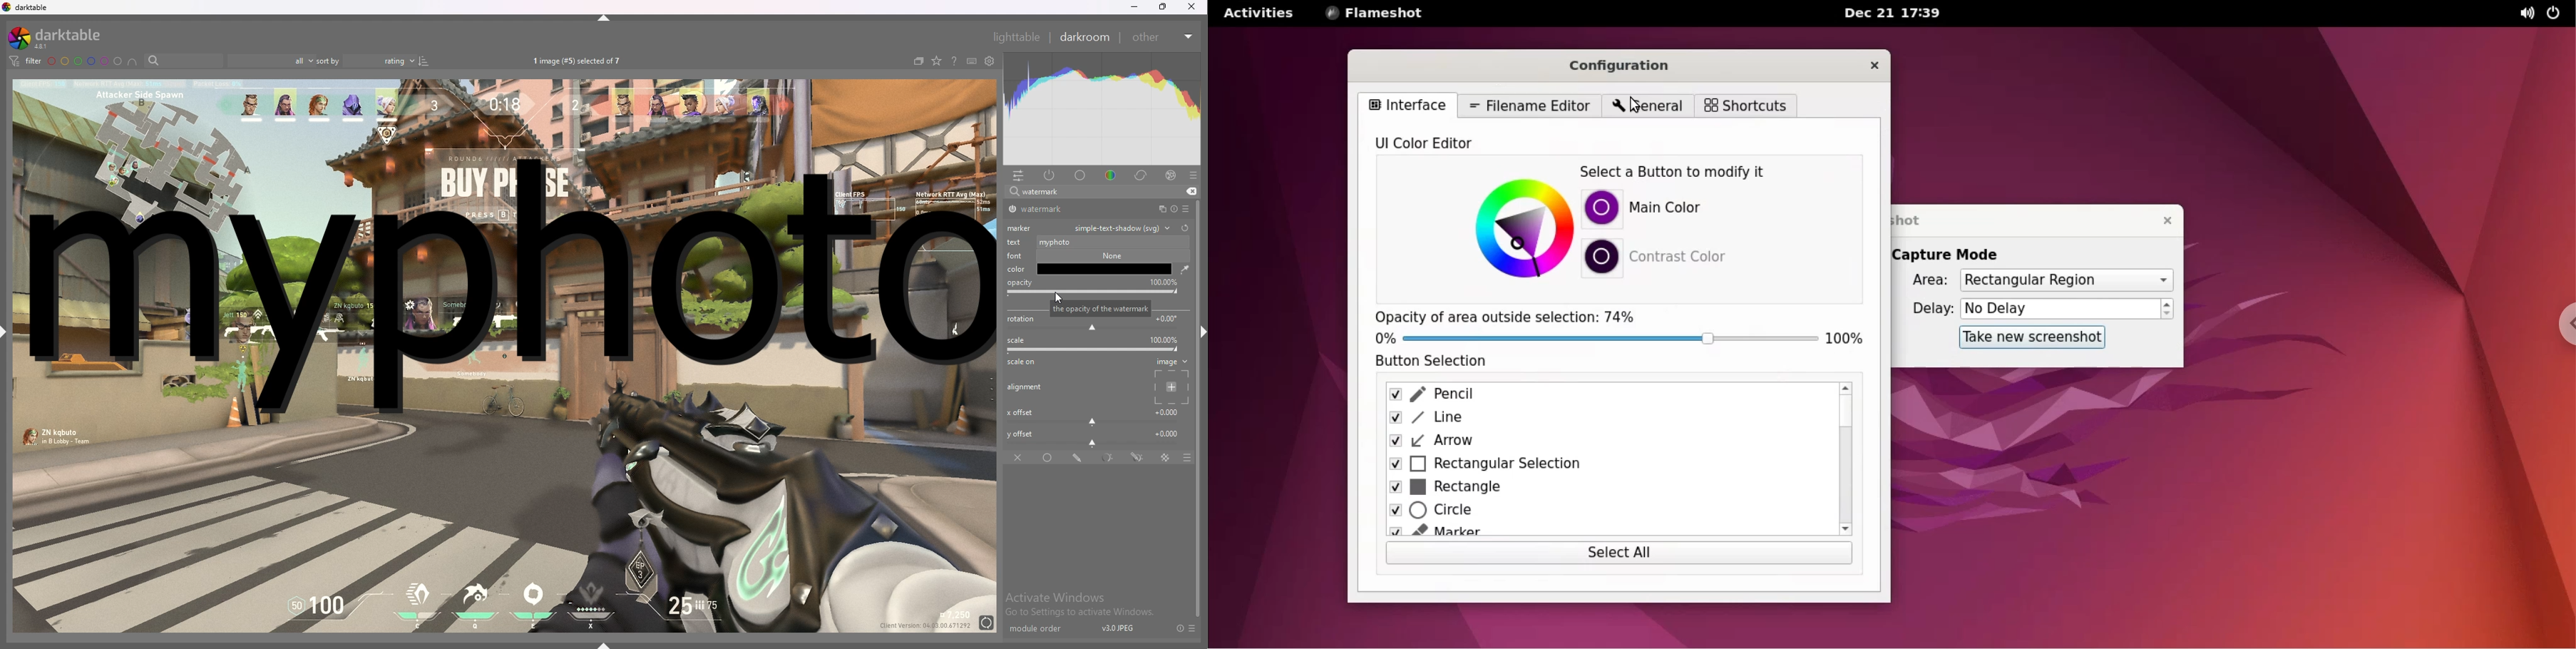 The height and width of the screenshot is (672, 2576). What do you see at coordinates (579, 60) in the screenshot?
I see `images selected` at bounding box center [579, 60].